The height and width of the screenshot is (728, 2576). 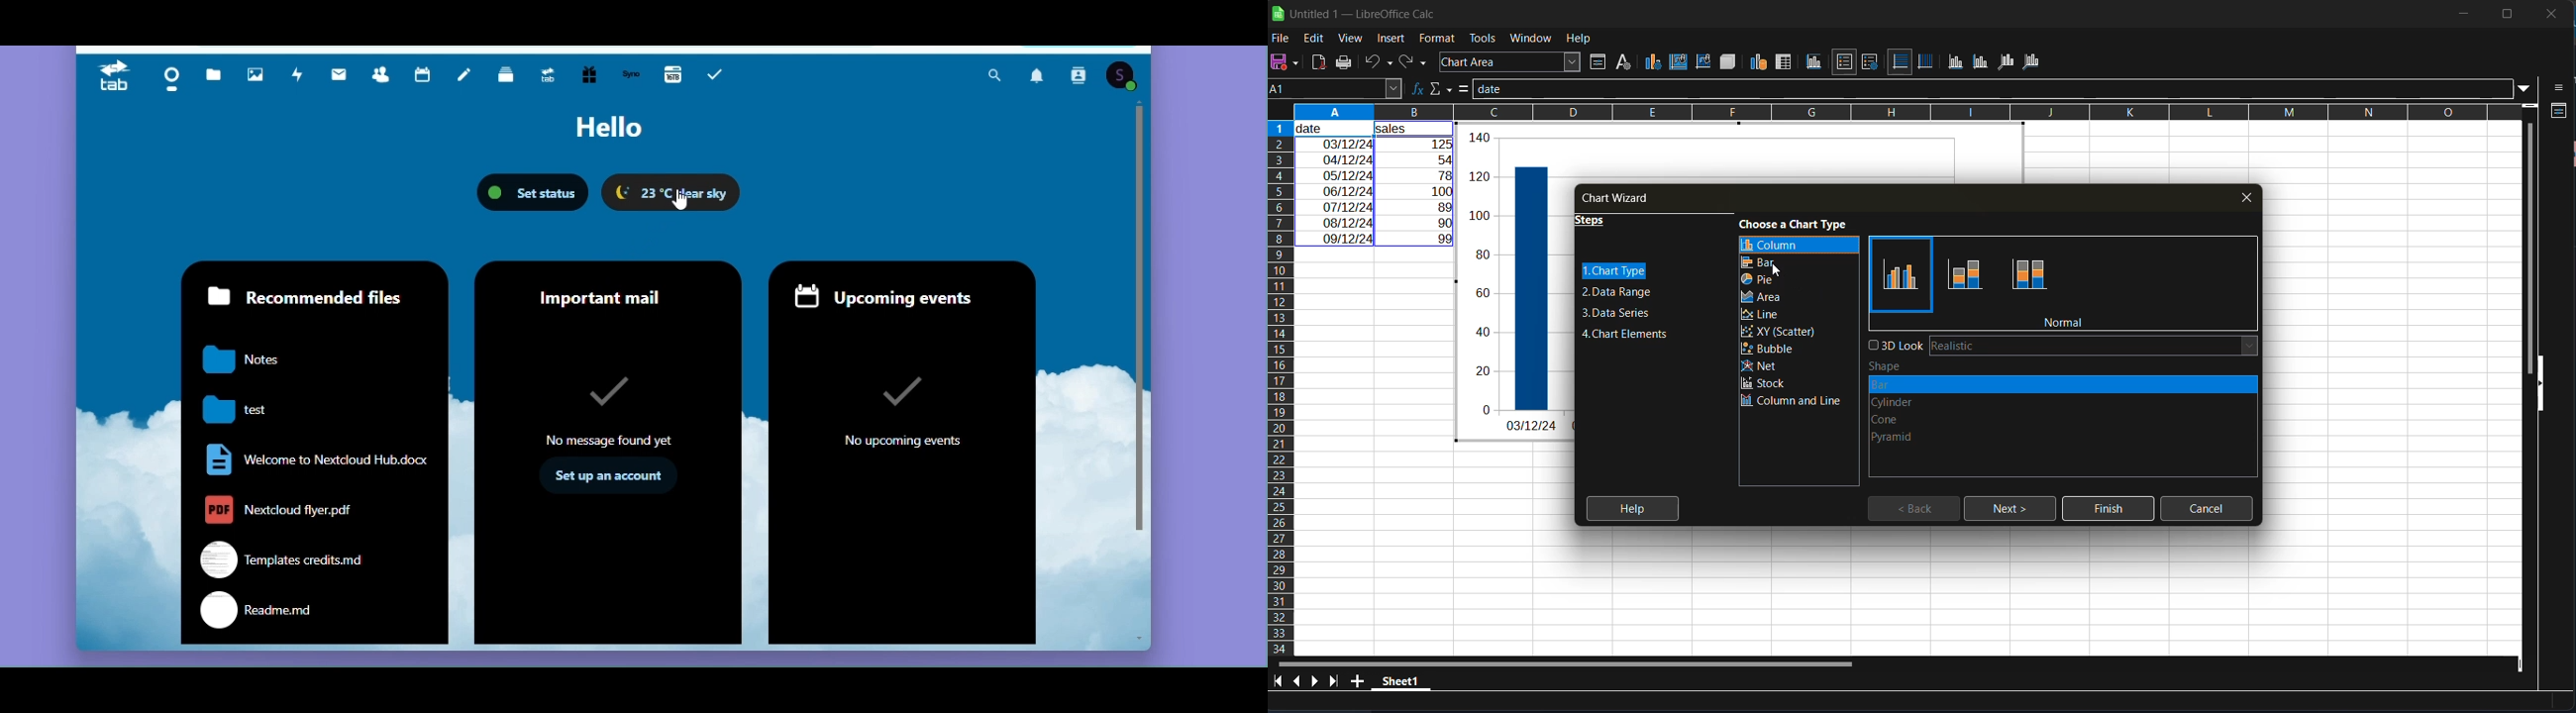 I want to click on character, so click(x=1622, y=62).